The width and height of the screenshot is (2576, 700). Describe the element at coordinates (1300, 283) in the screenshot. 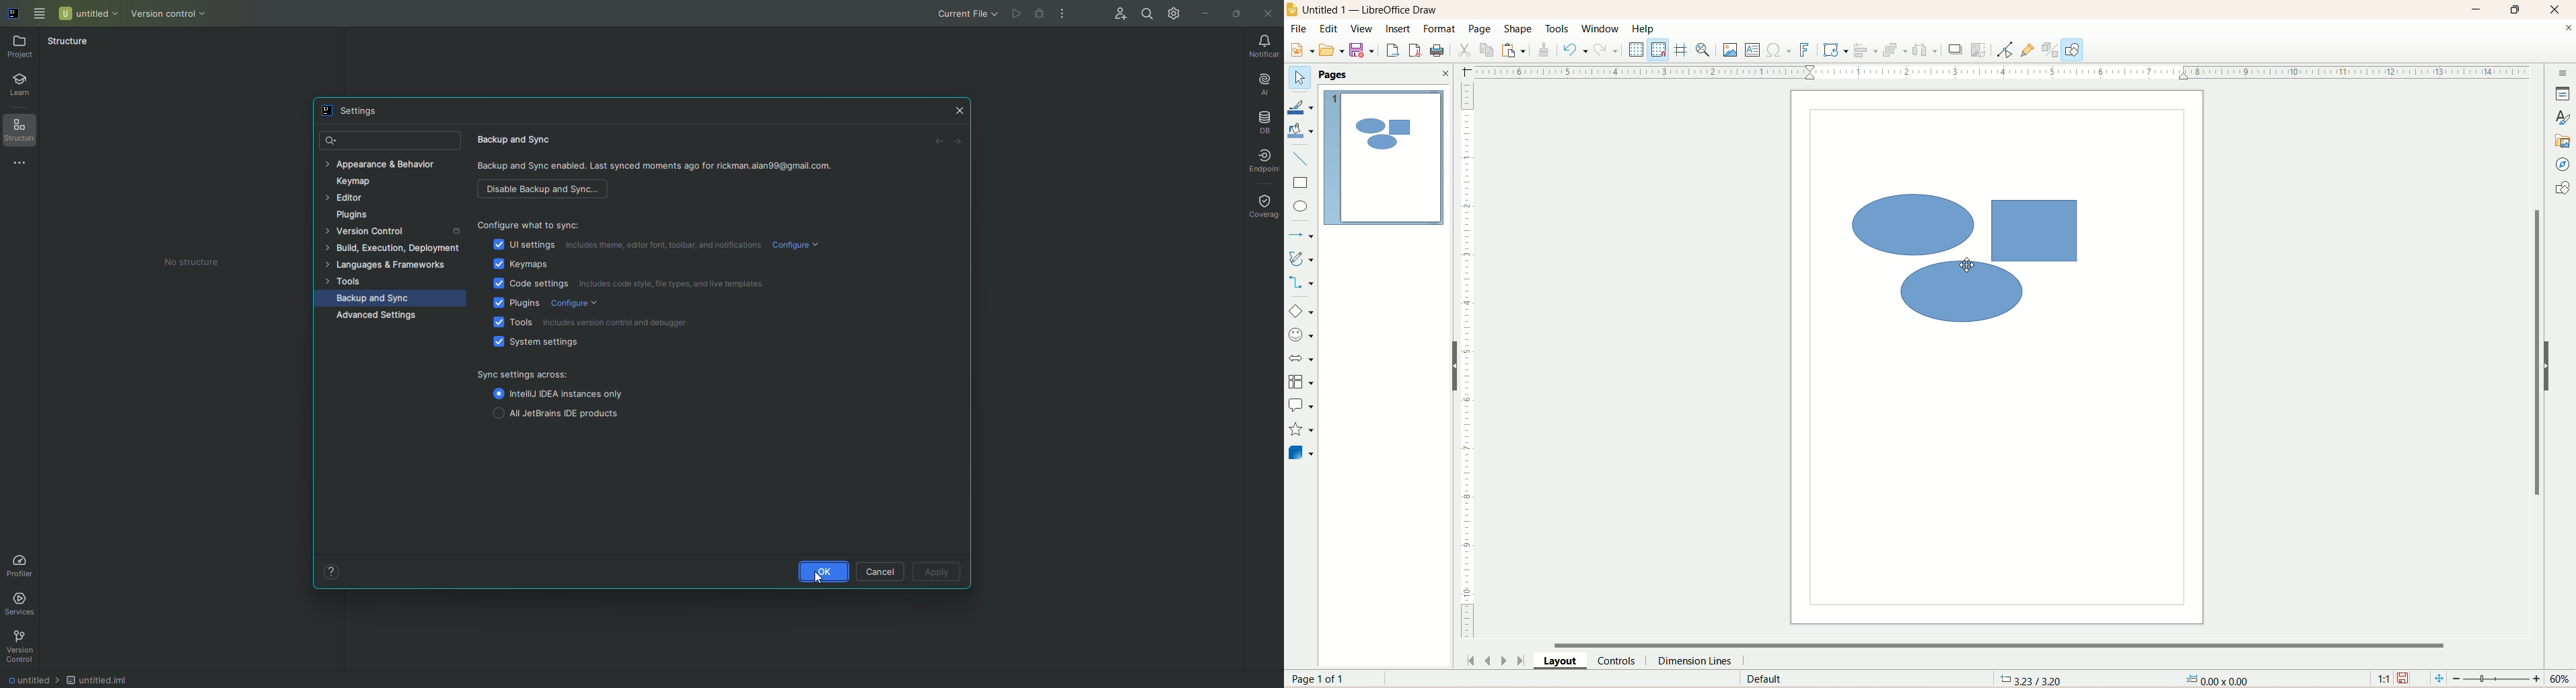

I see `connector` at that location.